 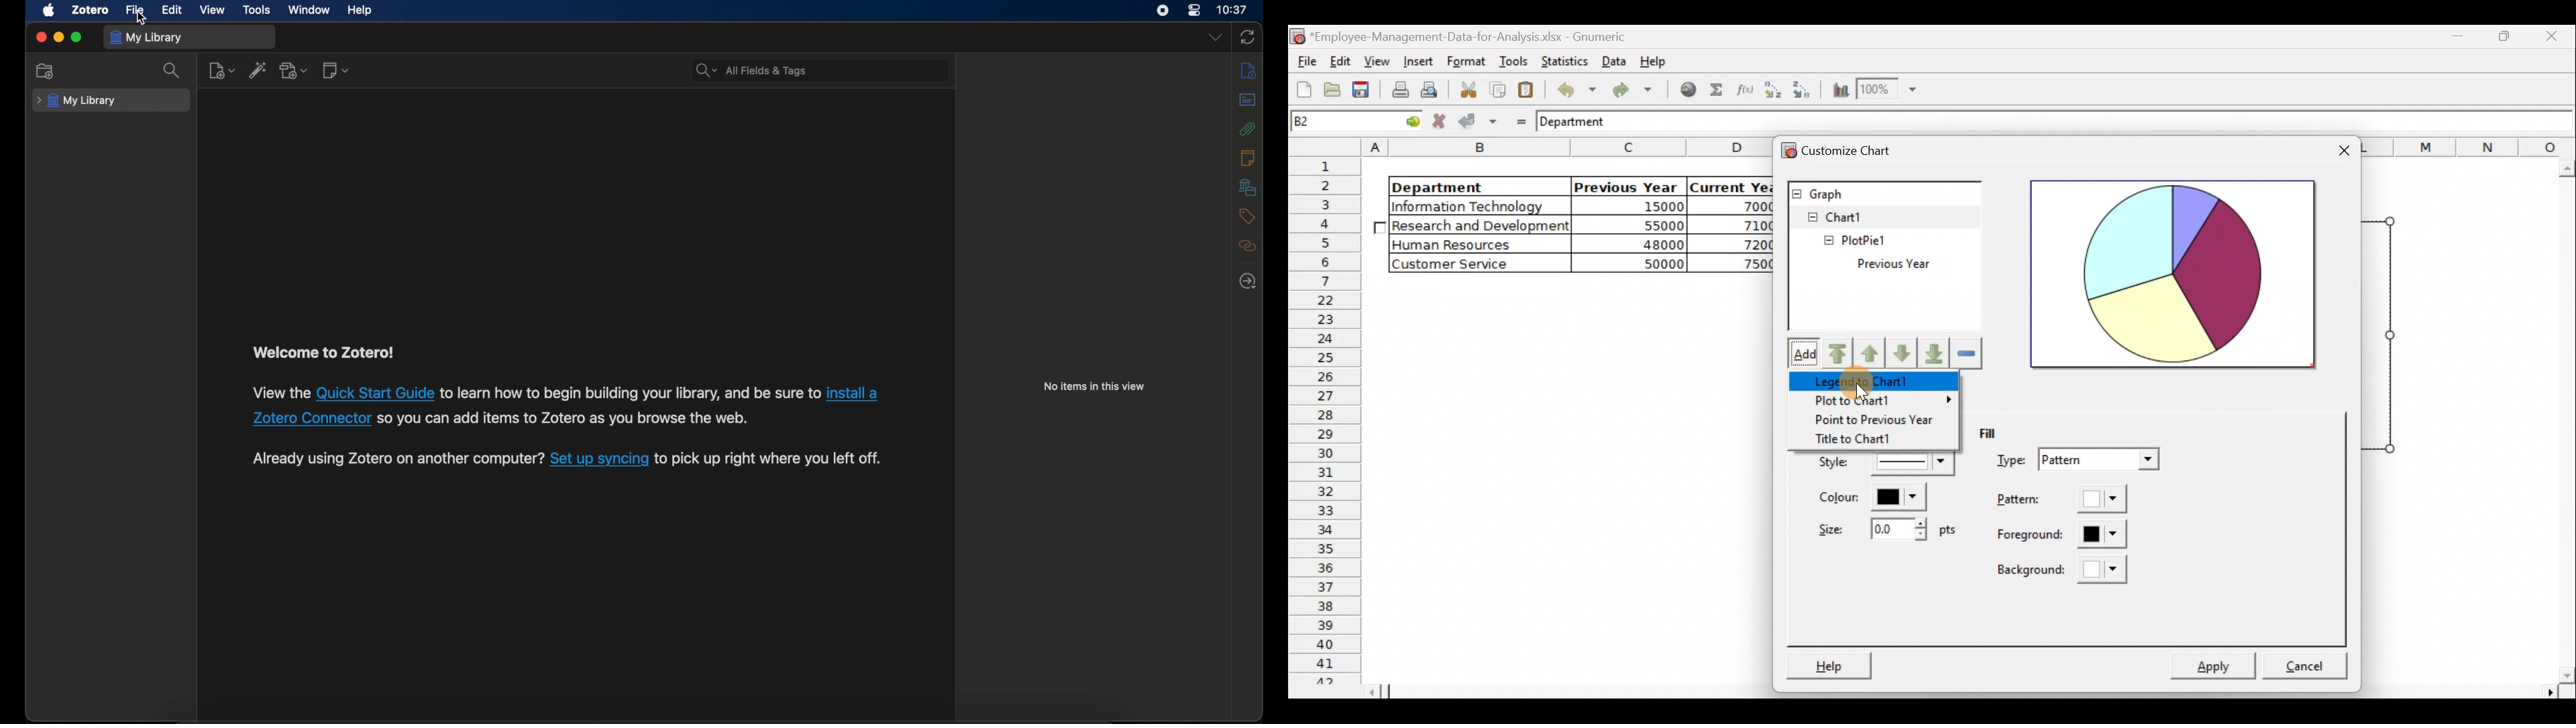 What do you see at coordinates (1405, 123) in the screenshot?
I see `go to` at bounding box center [1405, 123].